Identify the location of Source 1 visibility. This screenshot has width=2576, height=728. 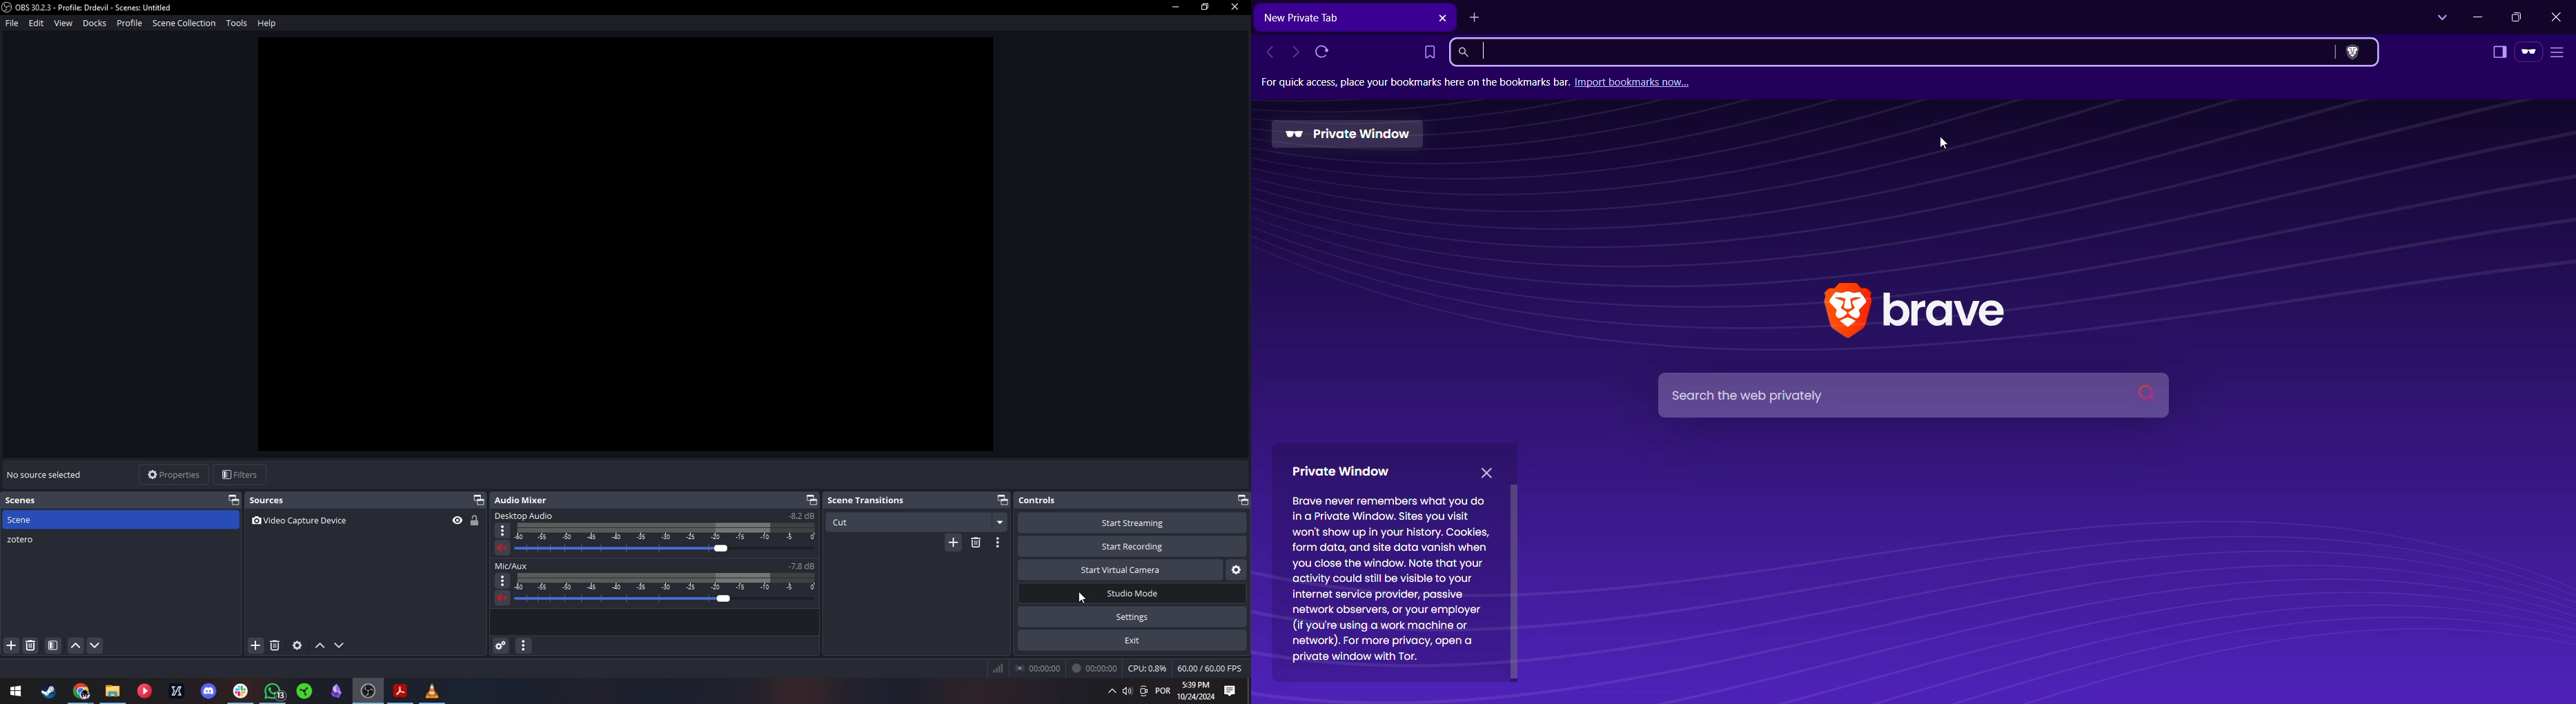
(456, 520).